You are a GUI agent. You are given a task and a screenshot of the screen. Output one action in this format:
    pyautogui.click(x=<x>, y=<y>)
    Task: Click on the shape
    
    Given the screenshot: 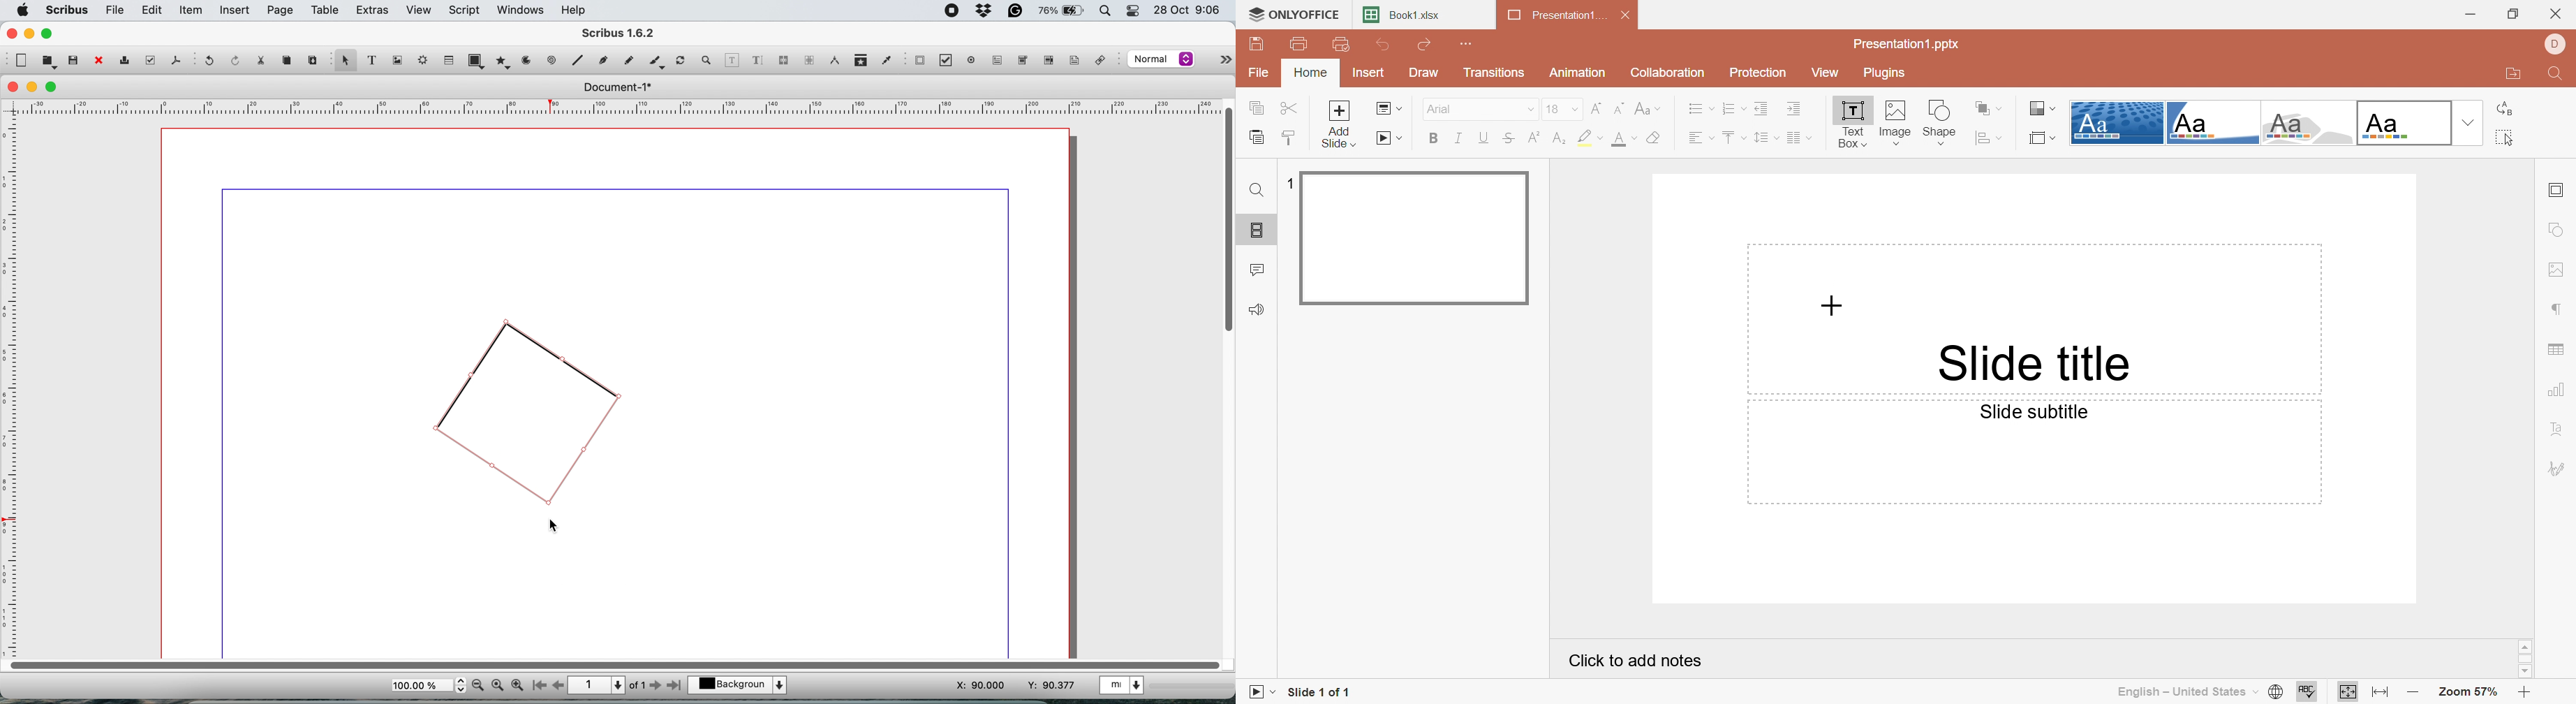 What is the action you would take?
    pyautogui.click(x=476, y=60)
    